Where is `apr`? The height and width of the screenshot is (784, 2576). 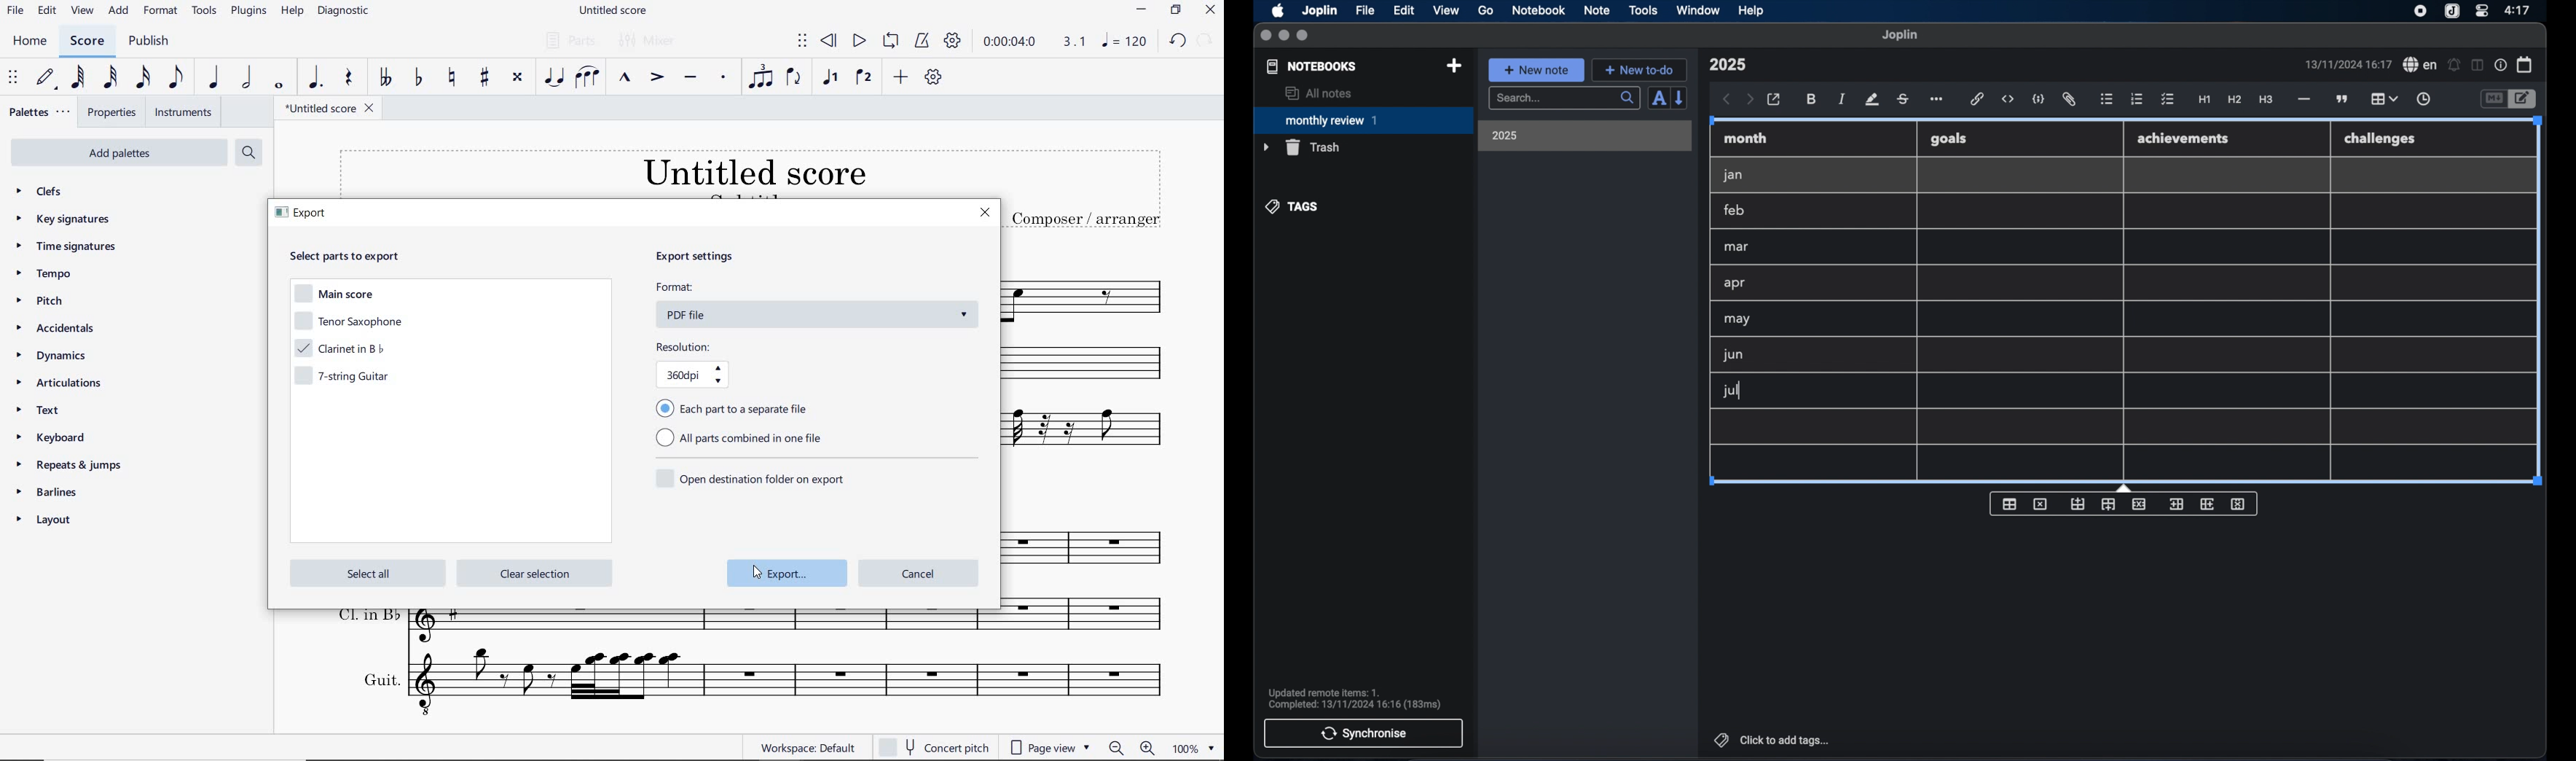
apr is located at coordinates (1736, 283).